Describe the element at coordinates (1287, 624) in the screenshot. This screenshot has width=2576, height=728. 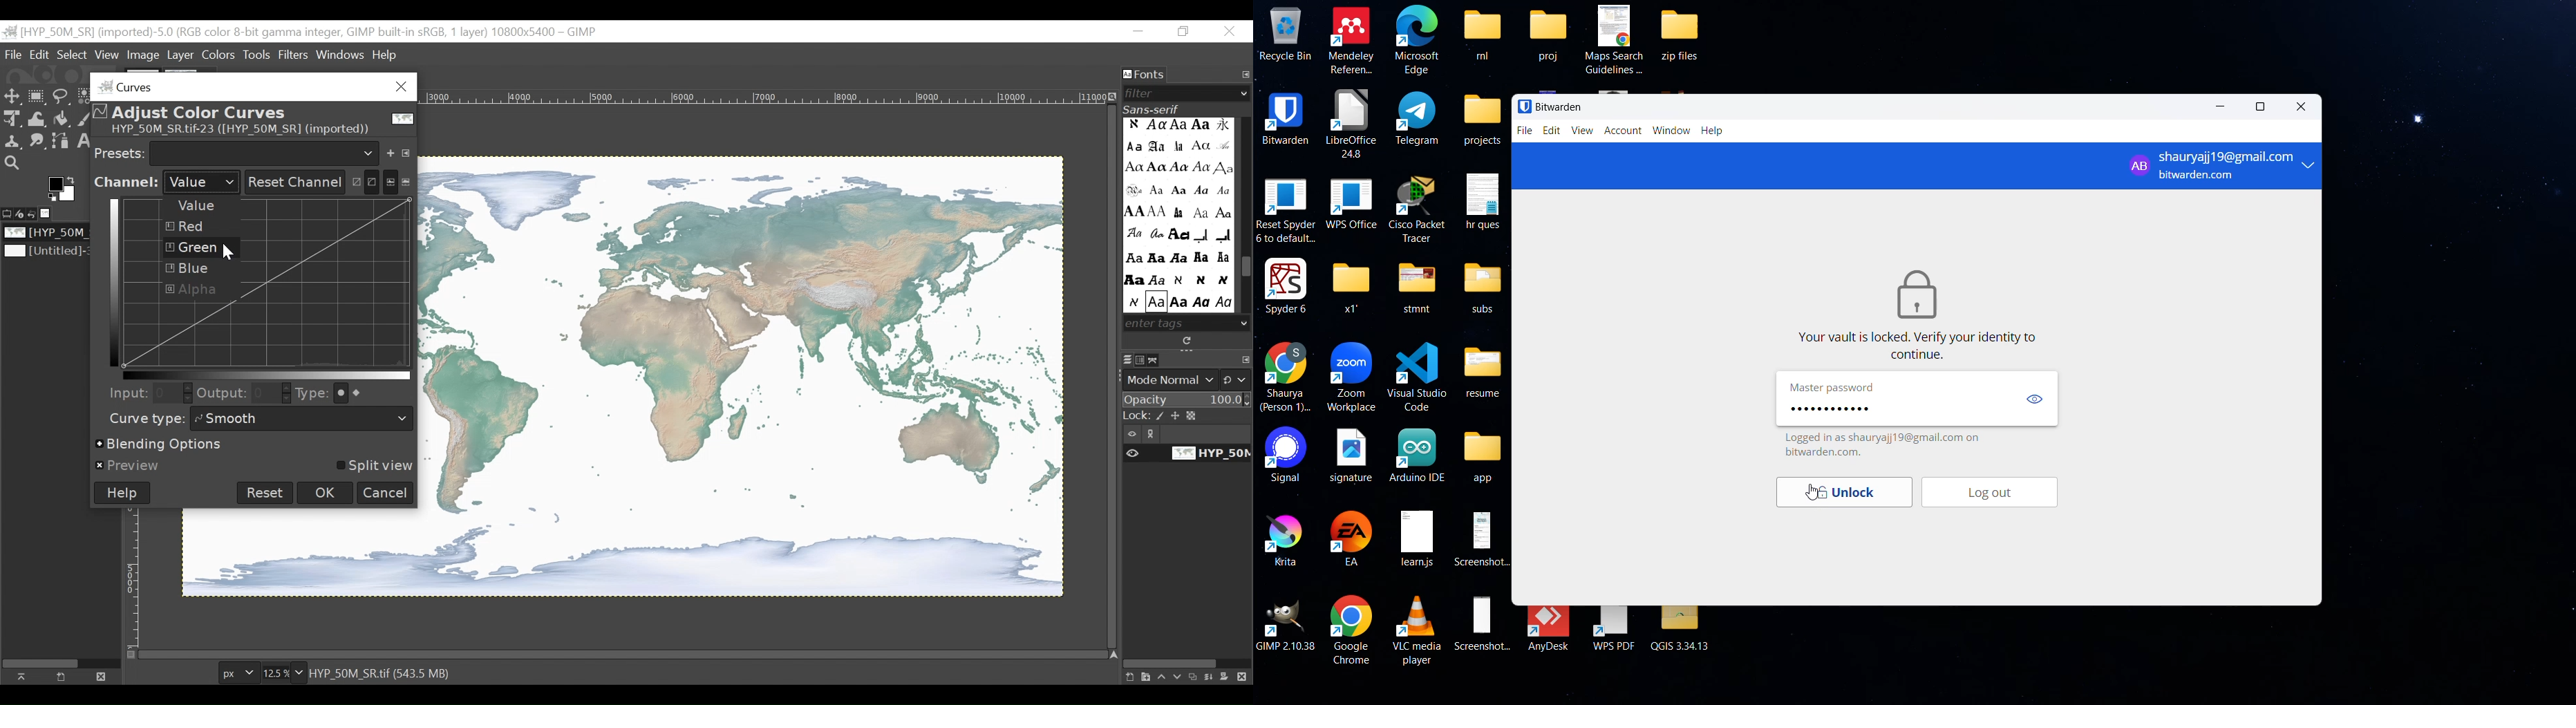
I see `GIMP 2.10.38` at that location.